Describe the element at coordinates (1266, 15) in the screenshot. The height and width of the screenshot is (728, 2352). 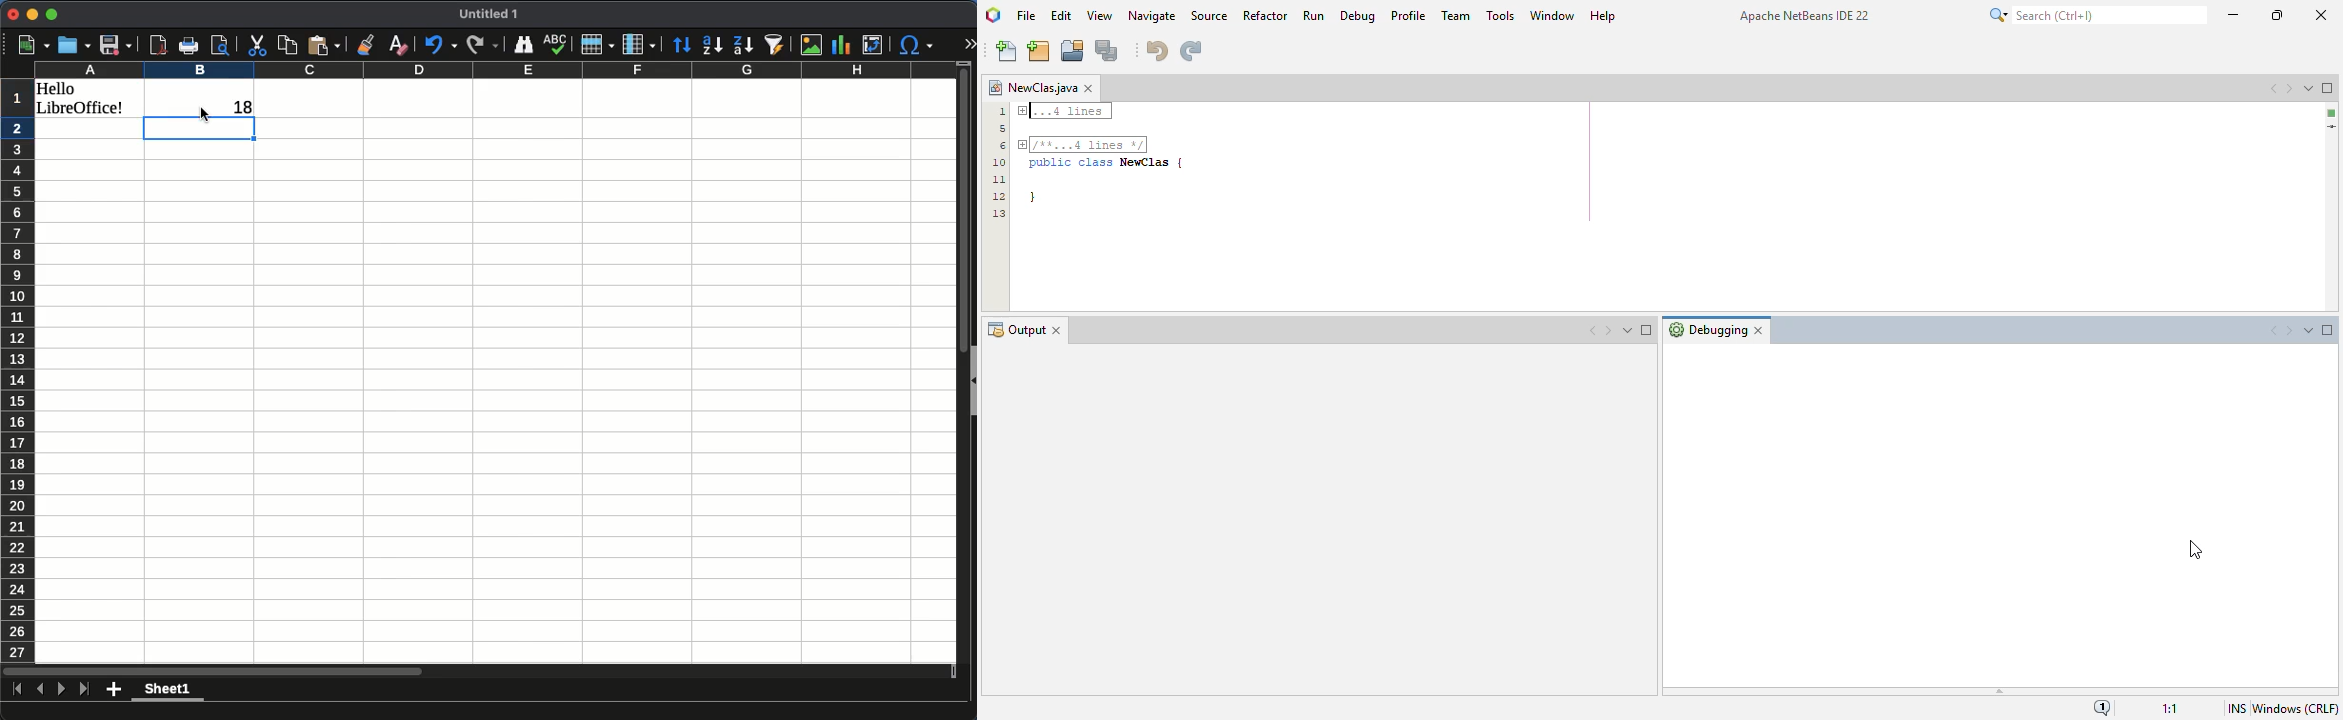
I see `refactor` at that location.